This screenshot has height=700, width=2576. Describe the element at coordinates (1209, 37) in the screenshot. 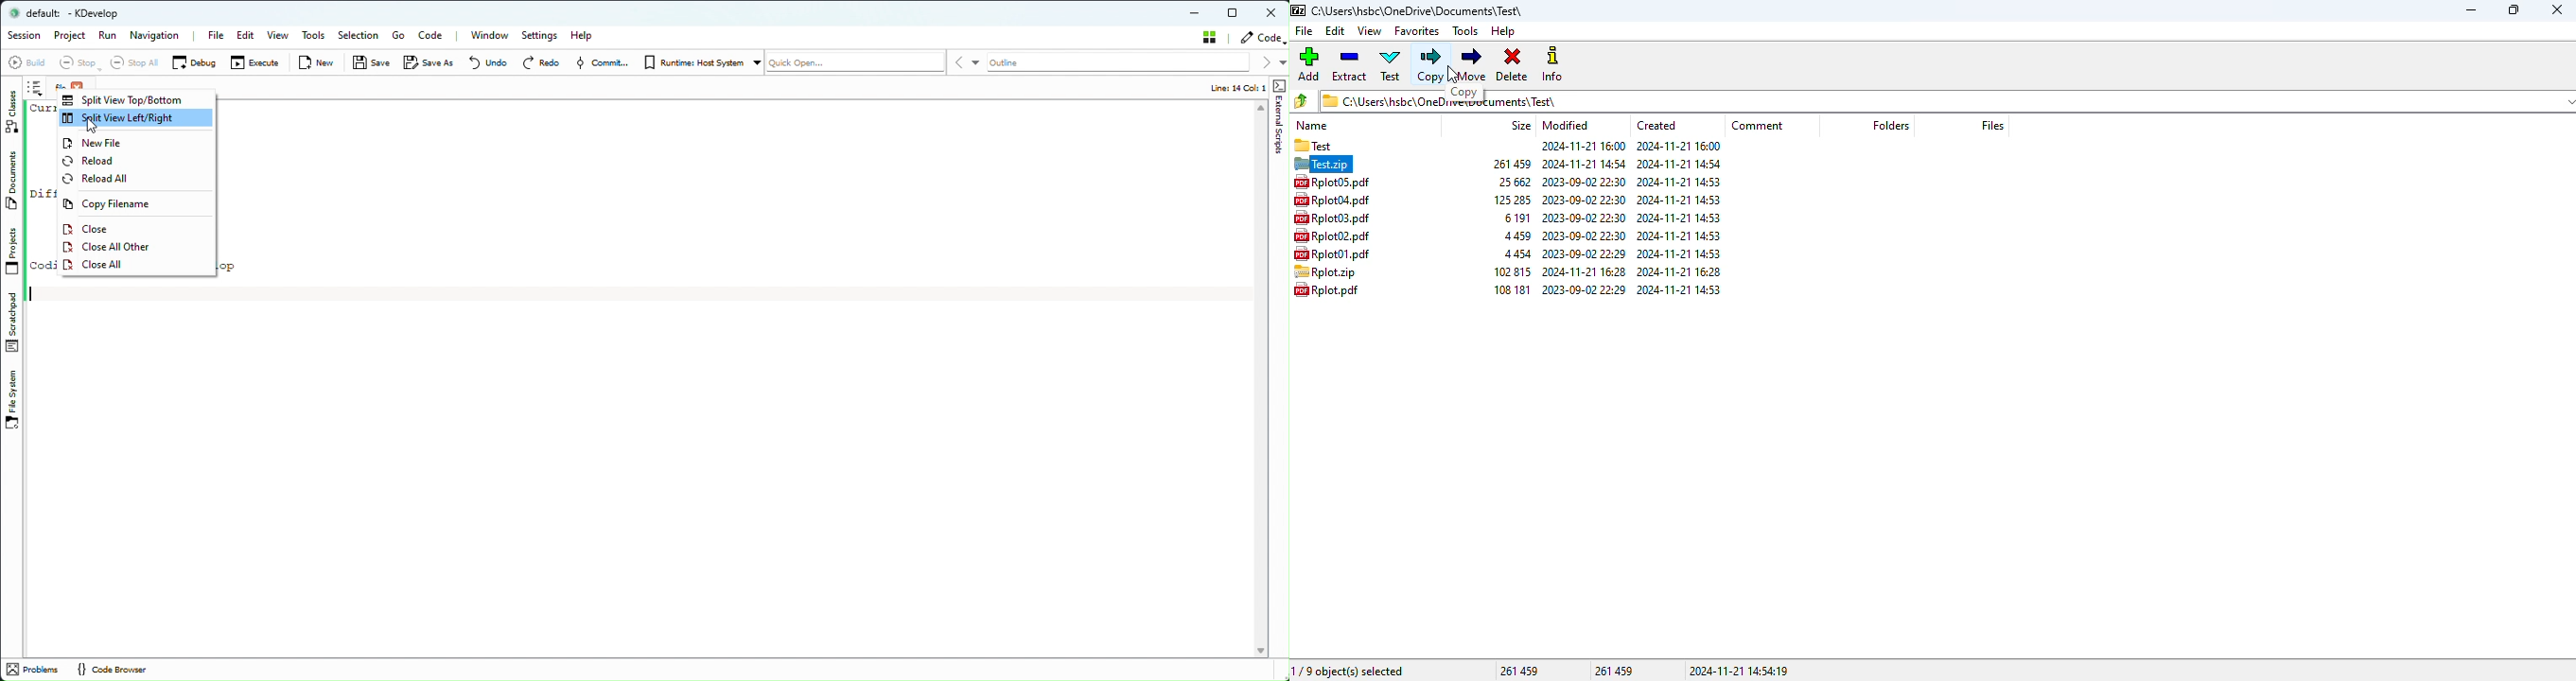

I see `Stash` at that location.